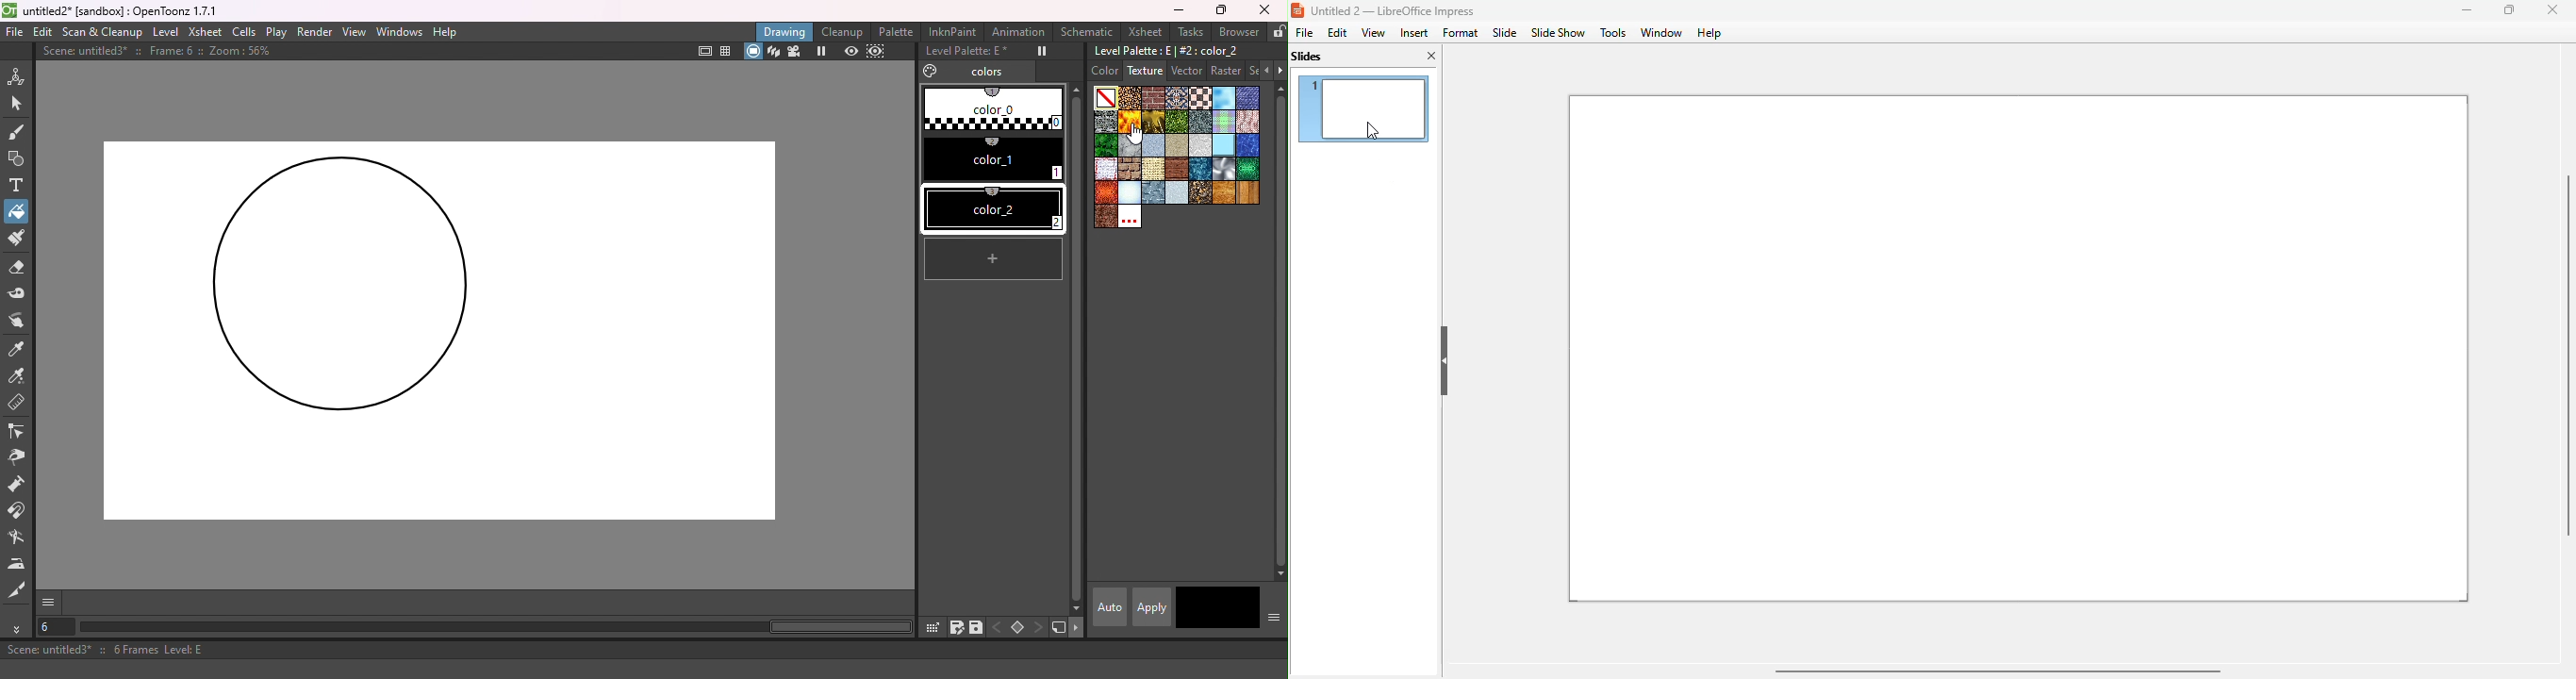 Image resolution: width=2576 pixels, height=700 pixels. I want to click on Schematic, so click(1085, 32).